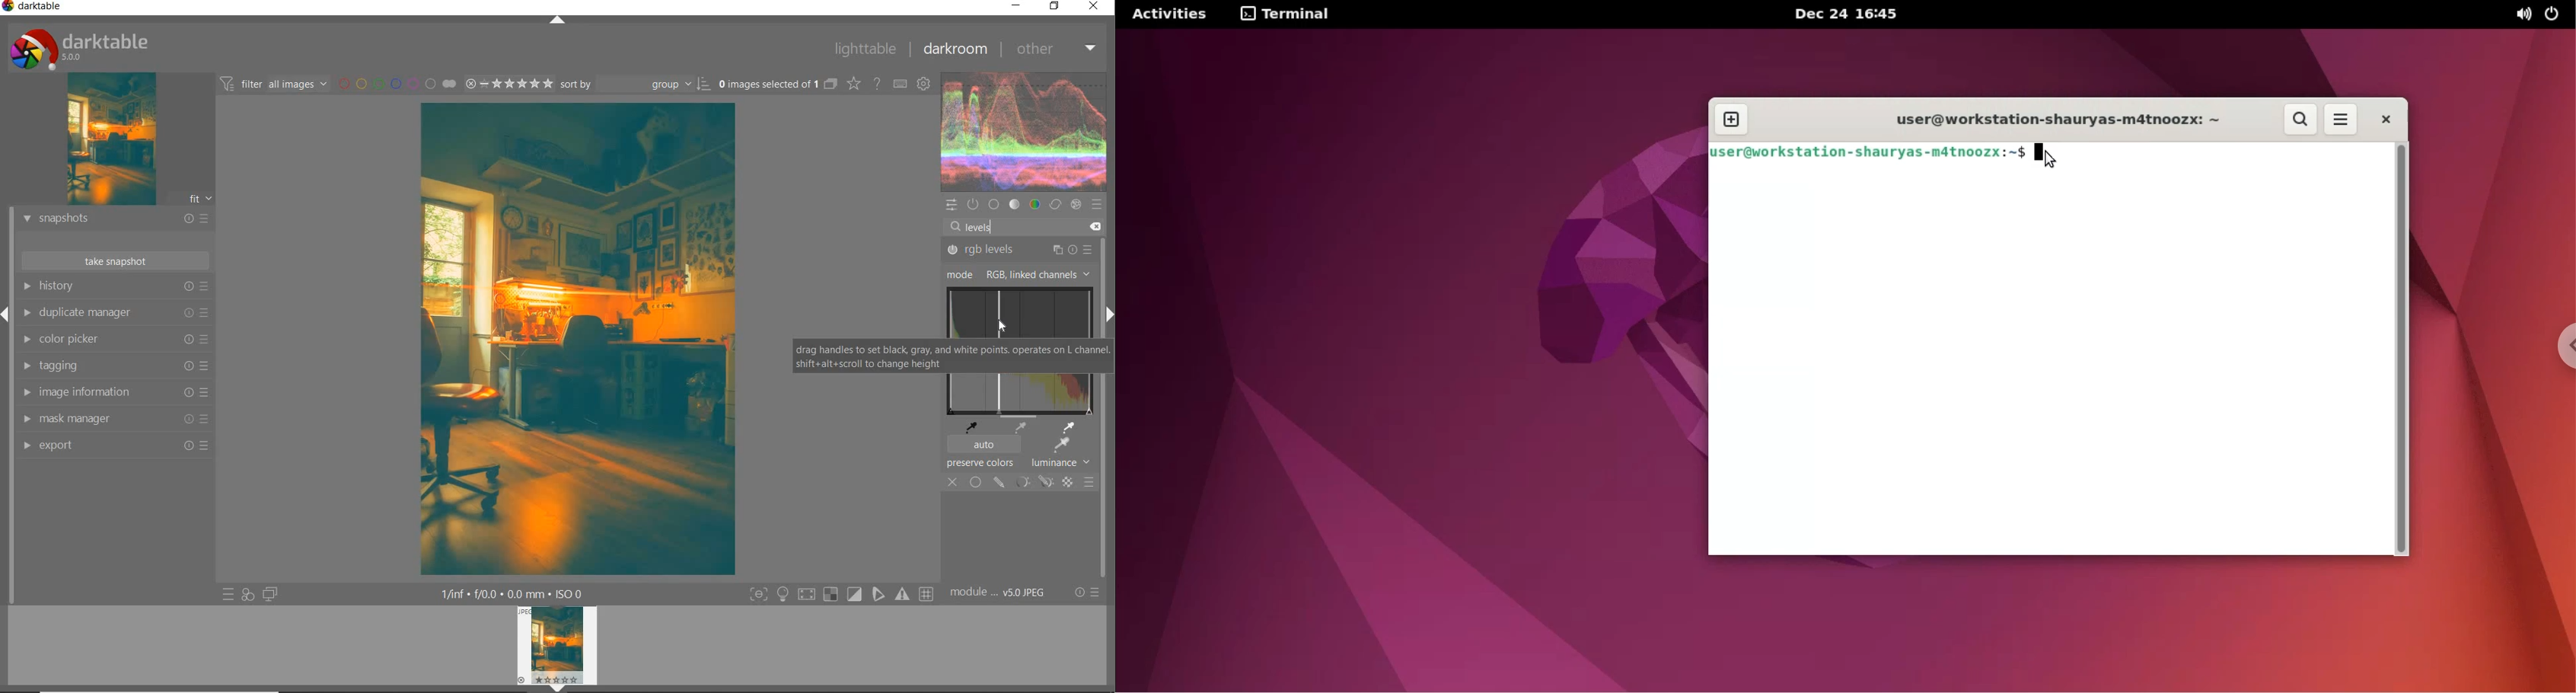 This screenshot has width=2576, height=700. I want to click on uniformly, so click(975, 482).